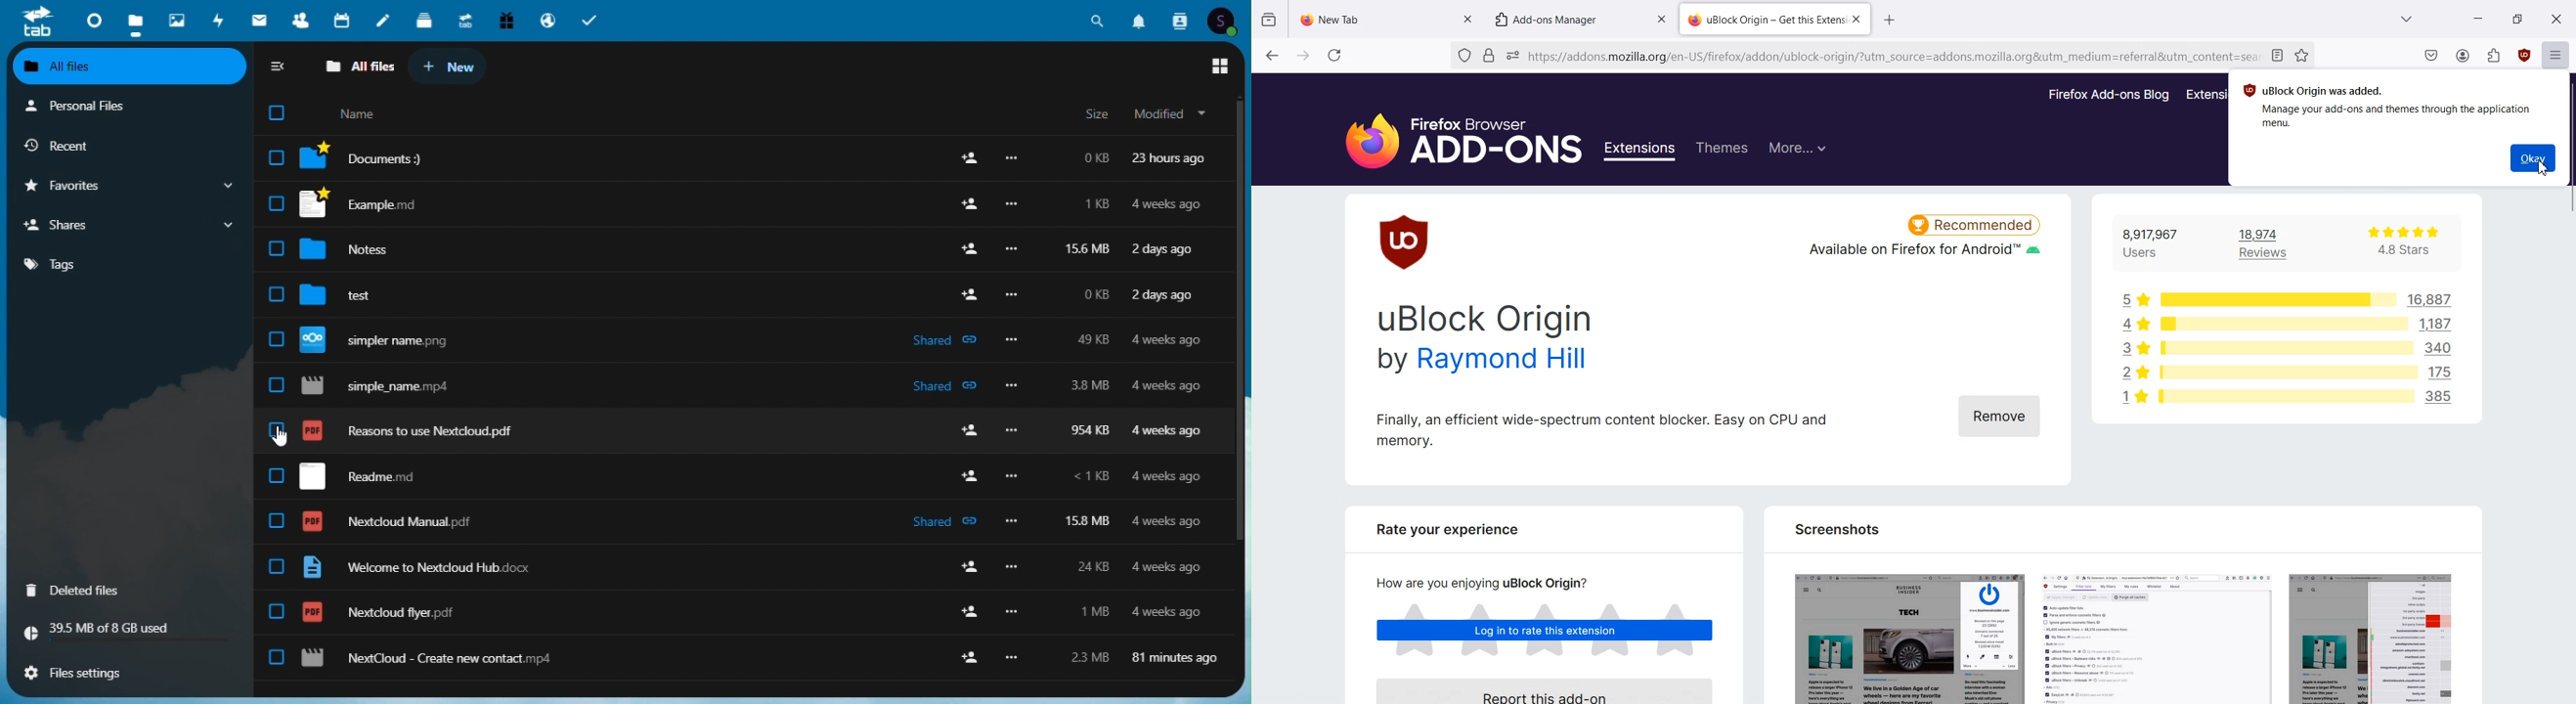 This screenshot has width=2576, height=728. I want to click on email hosting, so click(549, 21).